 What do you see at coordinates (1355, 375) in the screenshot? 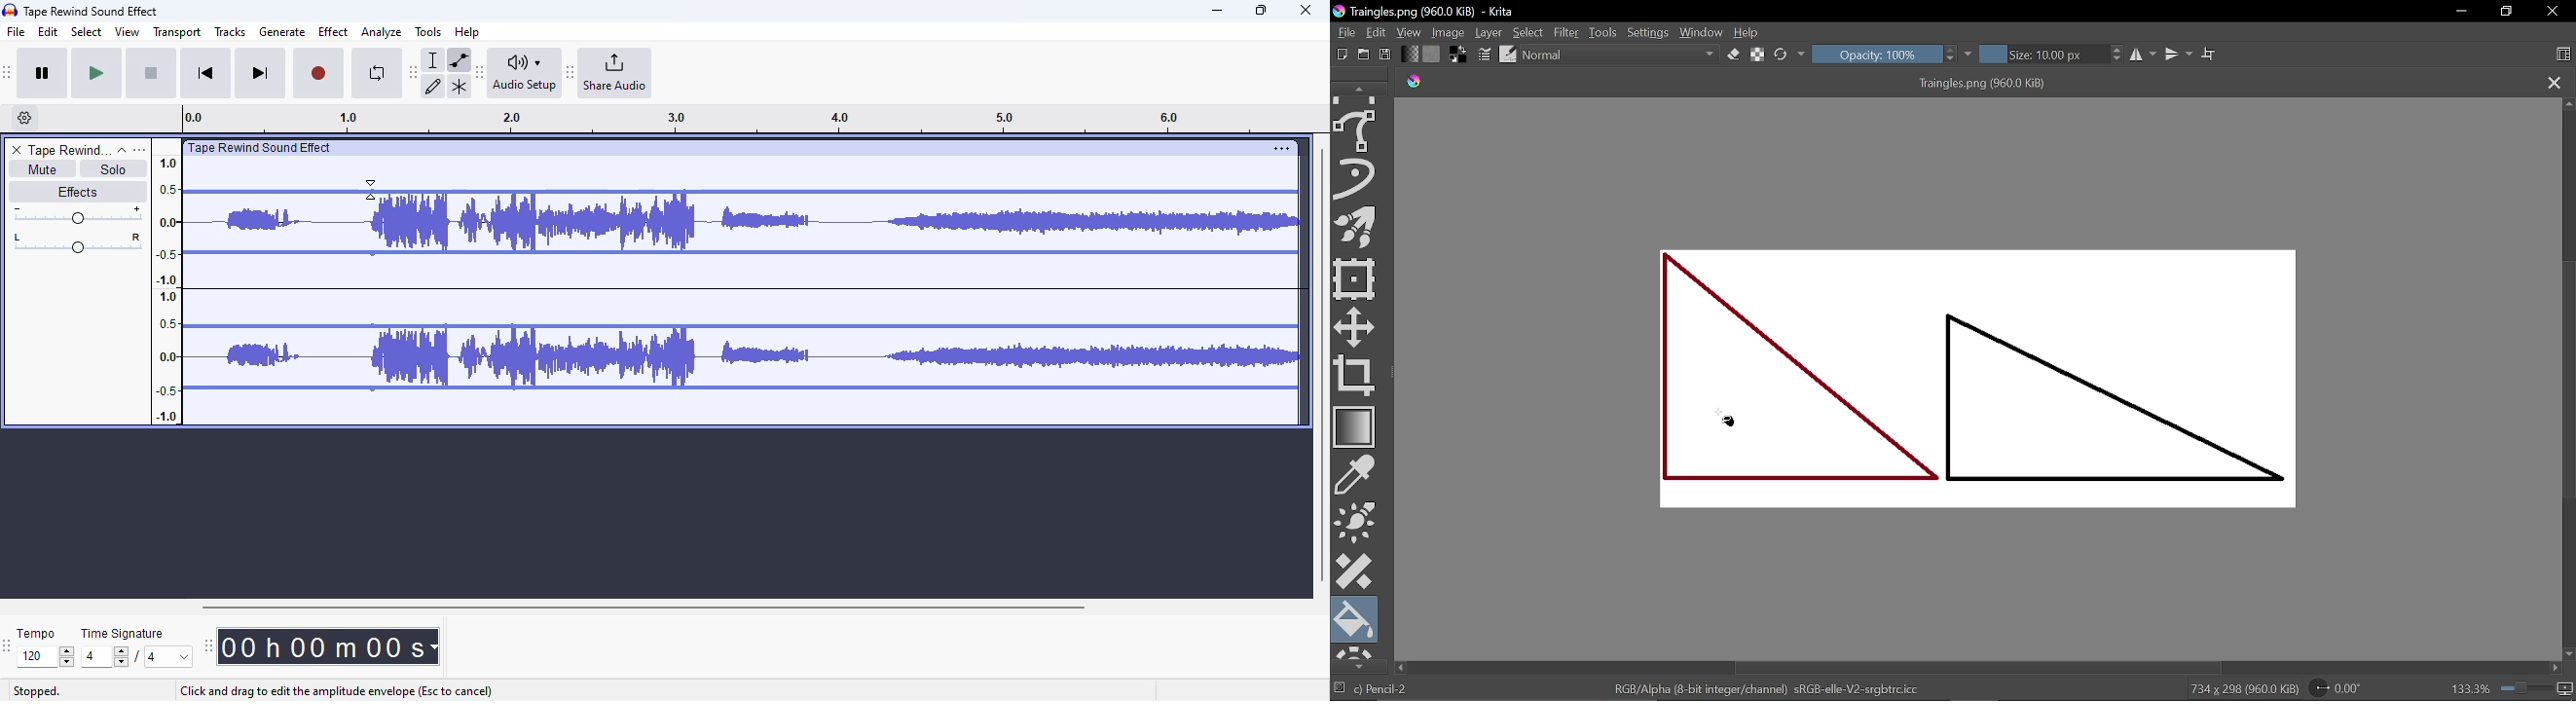
I see `Crop` at bounding box center [1355, 375].